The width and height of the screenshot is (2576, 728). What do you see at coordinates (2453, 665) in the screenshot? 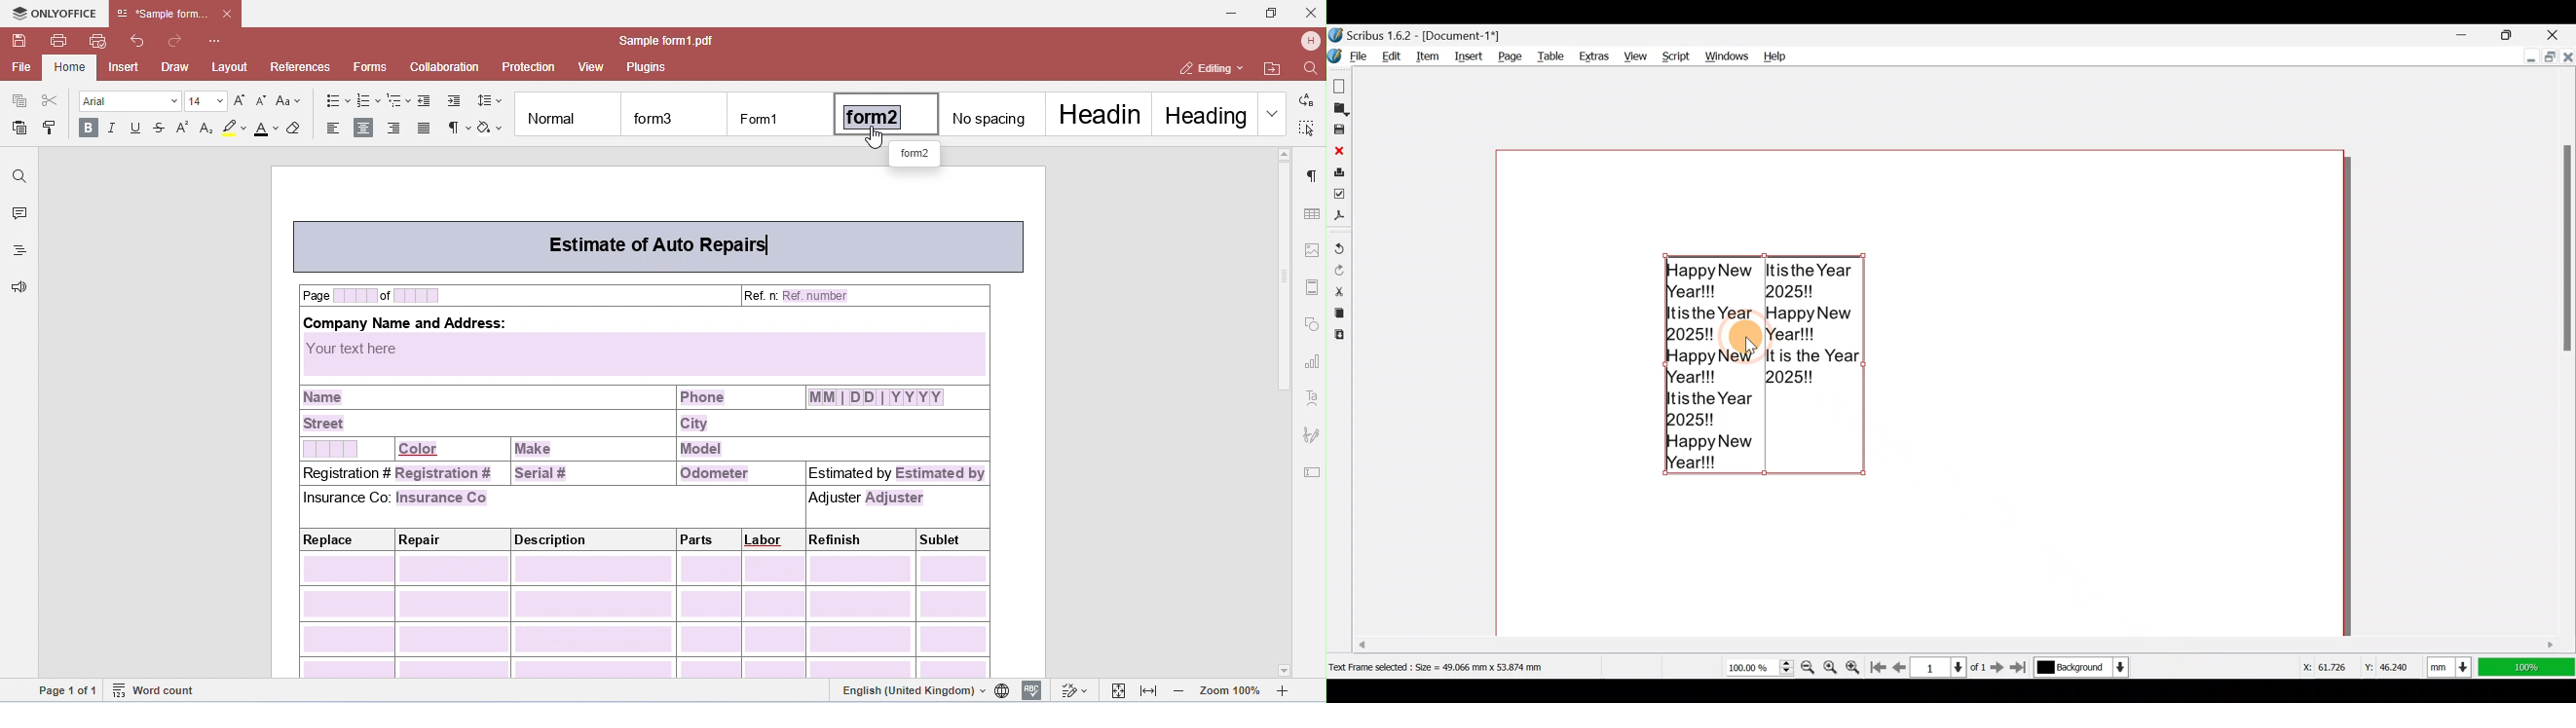
I see `Select current units` at bounding box center [2453, 665].